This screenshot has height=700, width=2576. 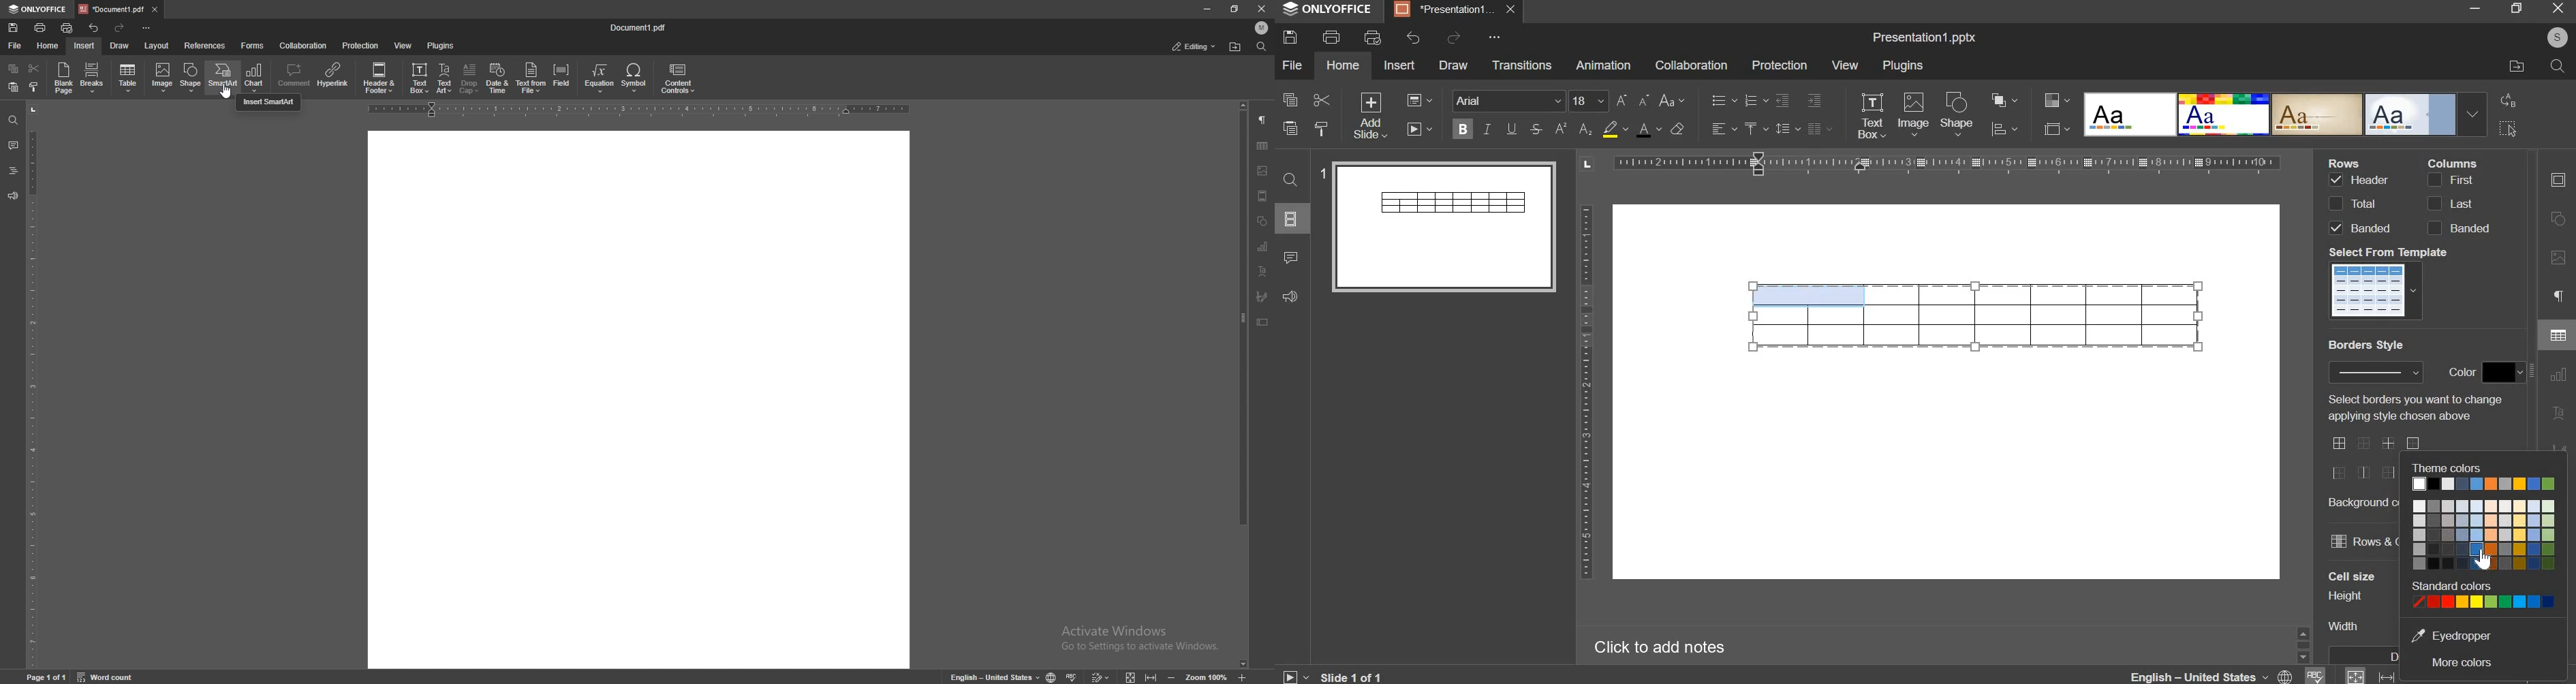 What do you see at coordinates (1262, 296) in the screenshot?
I see `signature` at bounding box center [1262, 296].